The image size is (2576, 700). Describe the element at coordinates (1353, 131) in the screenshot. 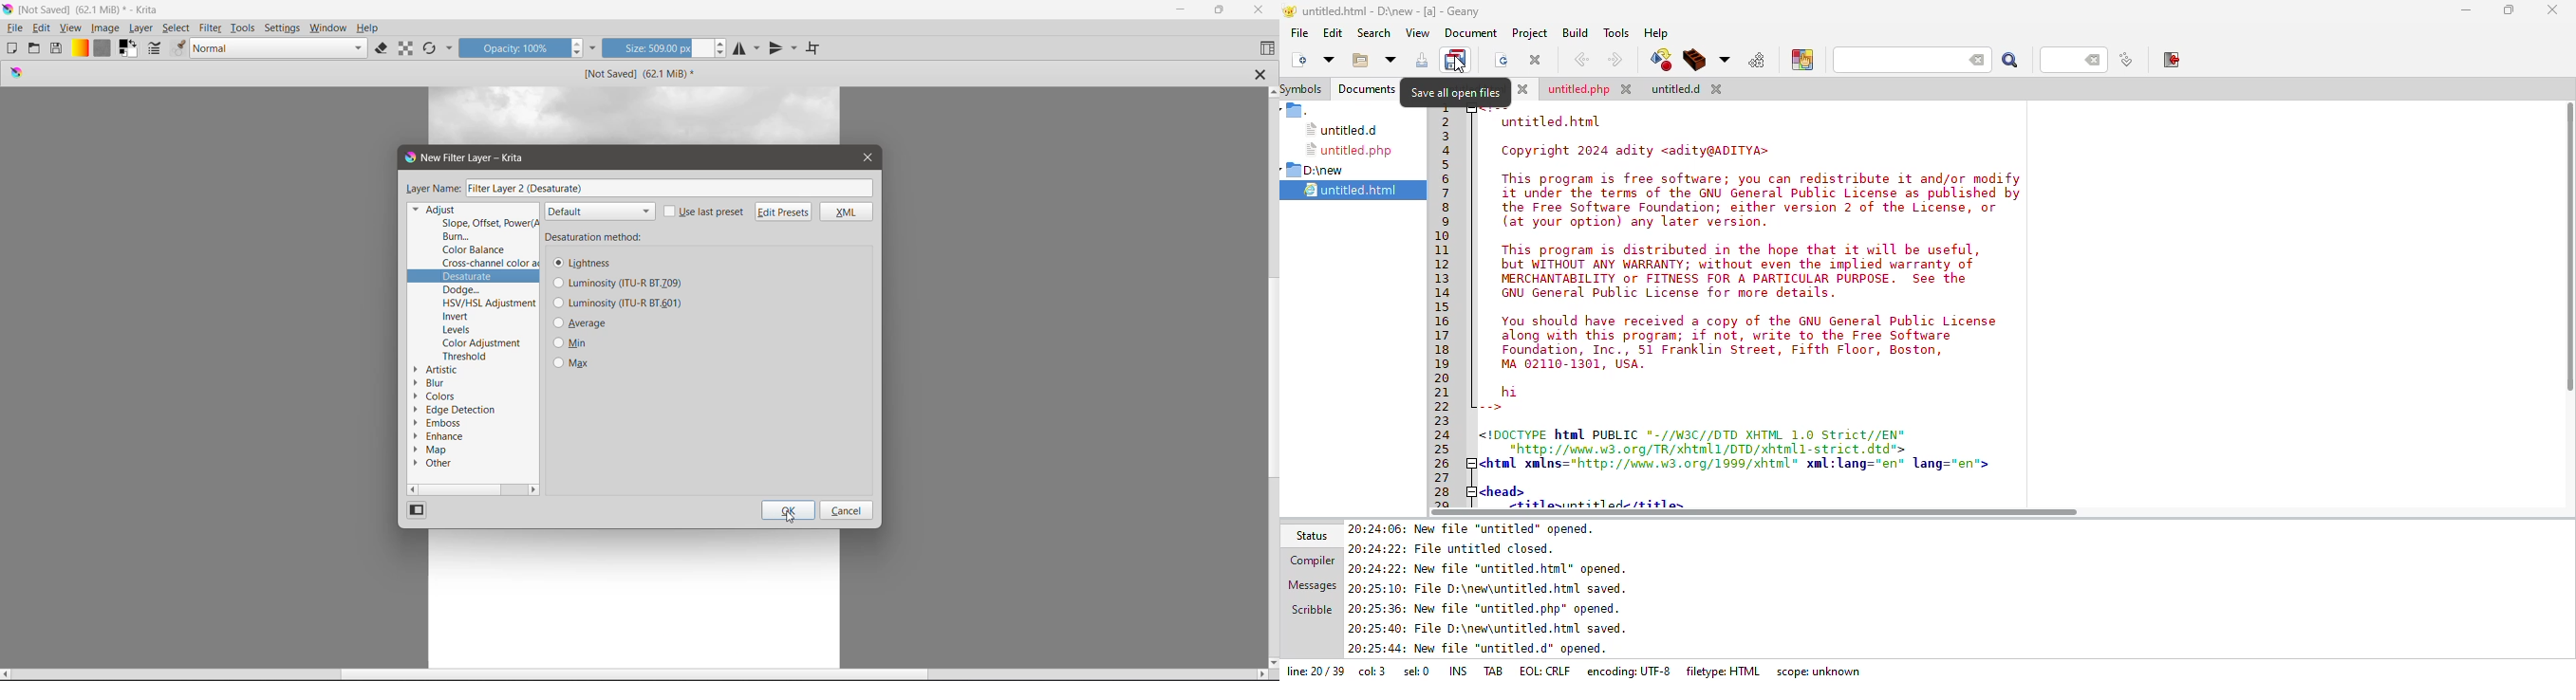

I see `untitled` at that location.